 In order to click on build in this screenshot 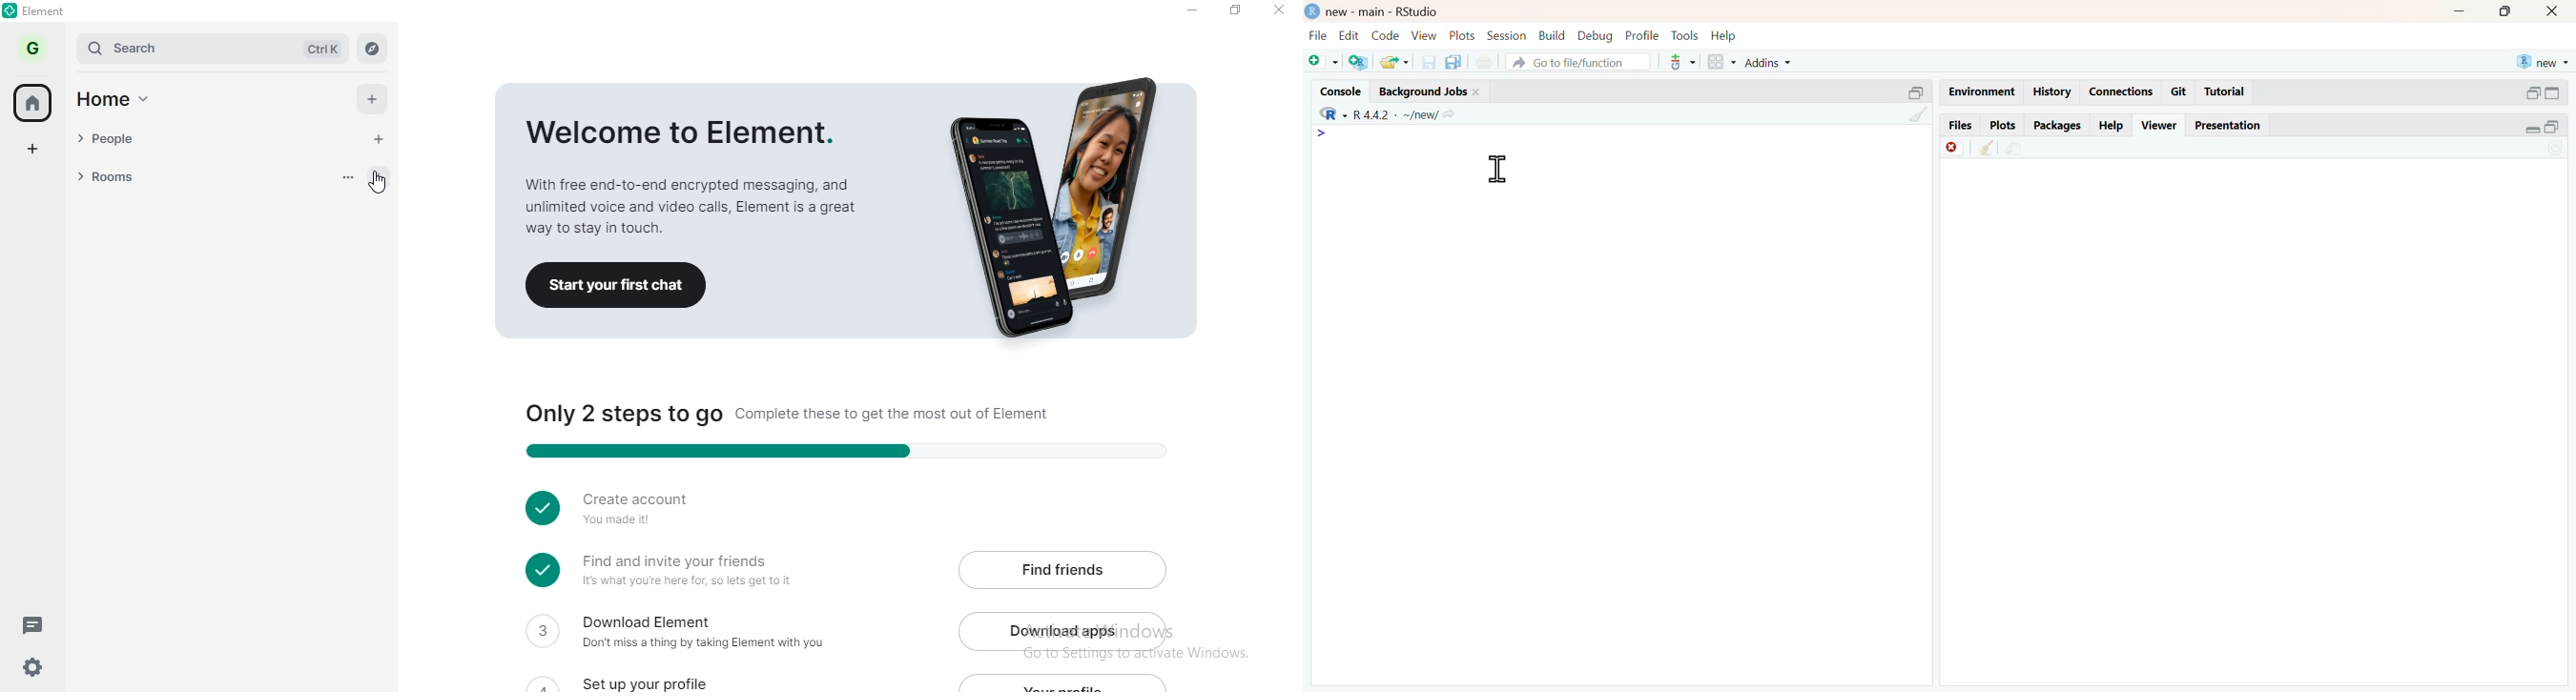, I will do `click(1553, 36)`.